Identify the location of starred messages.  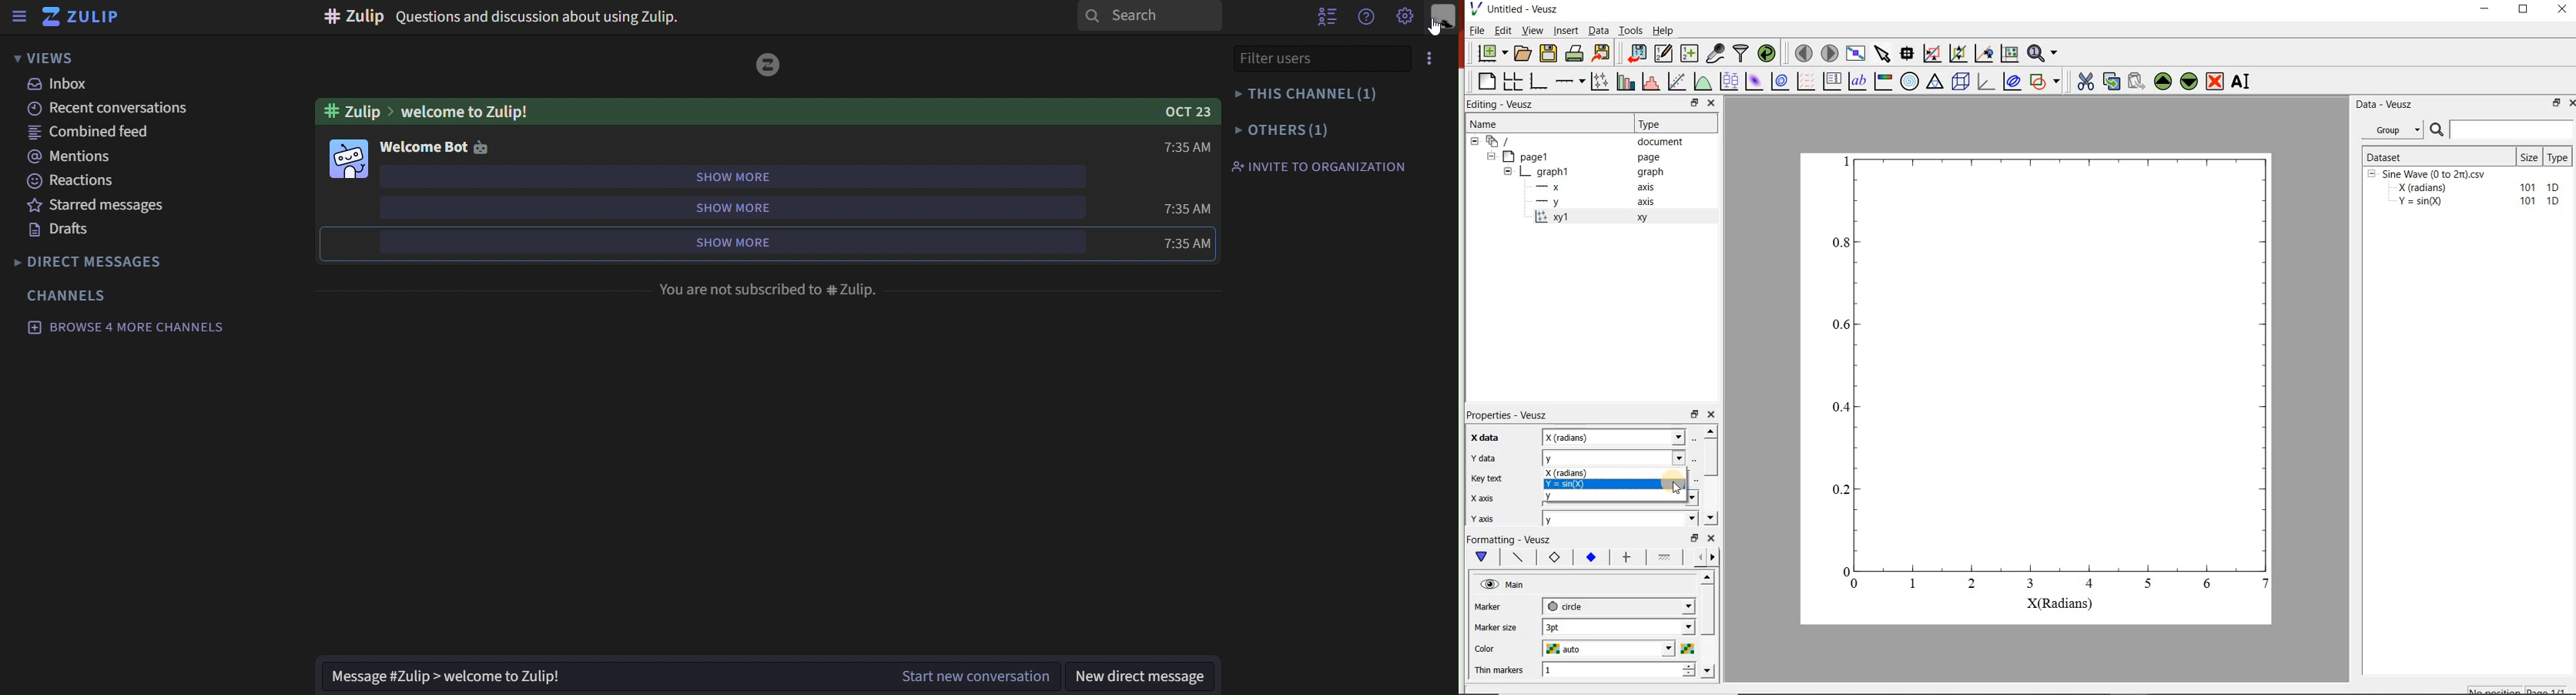
(96, 206).